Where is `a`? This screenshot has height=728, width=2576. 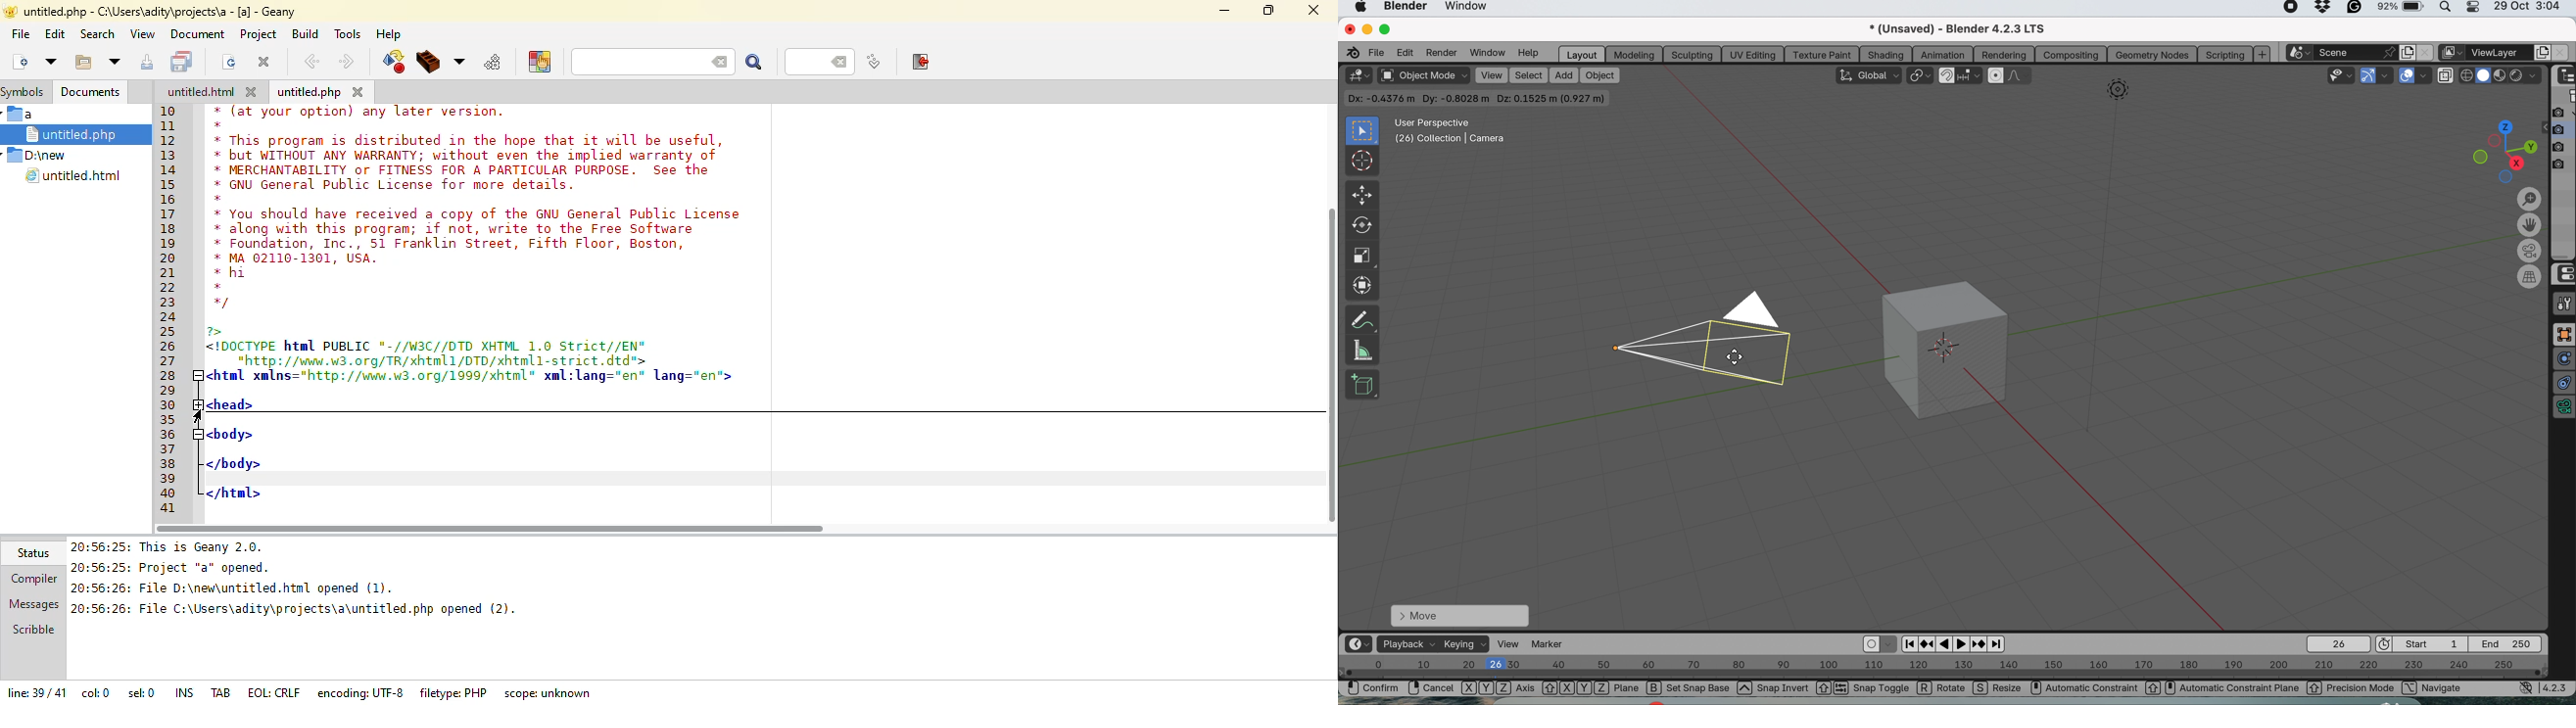
a is located at coordinates (23, 113).